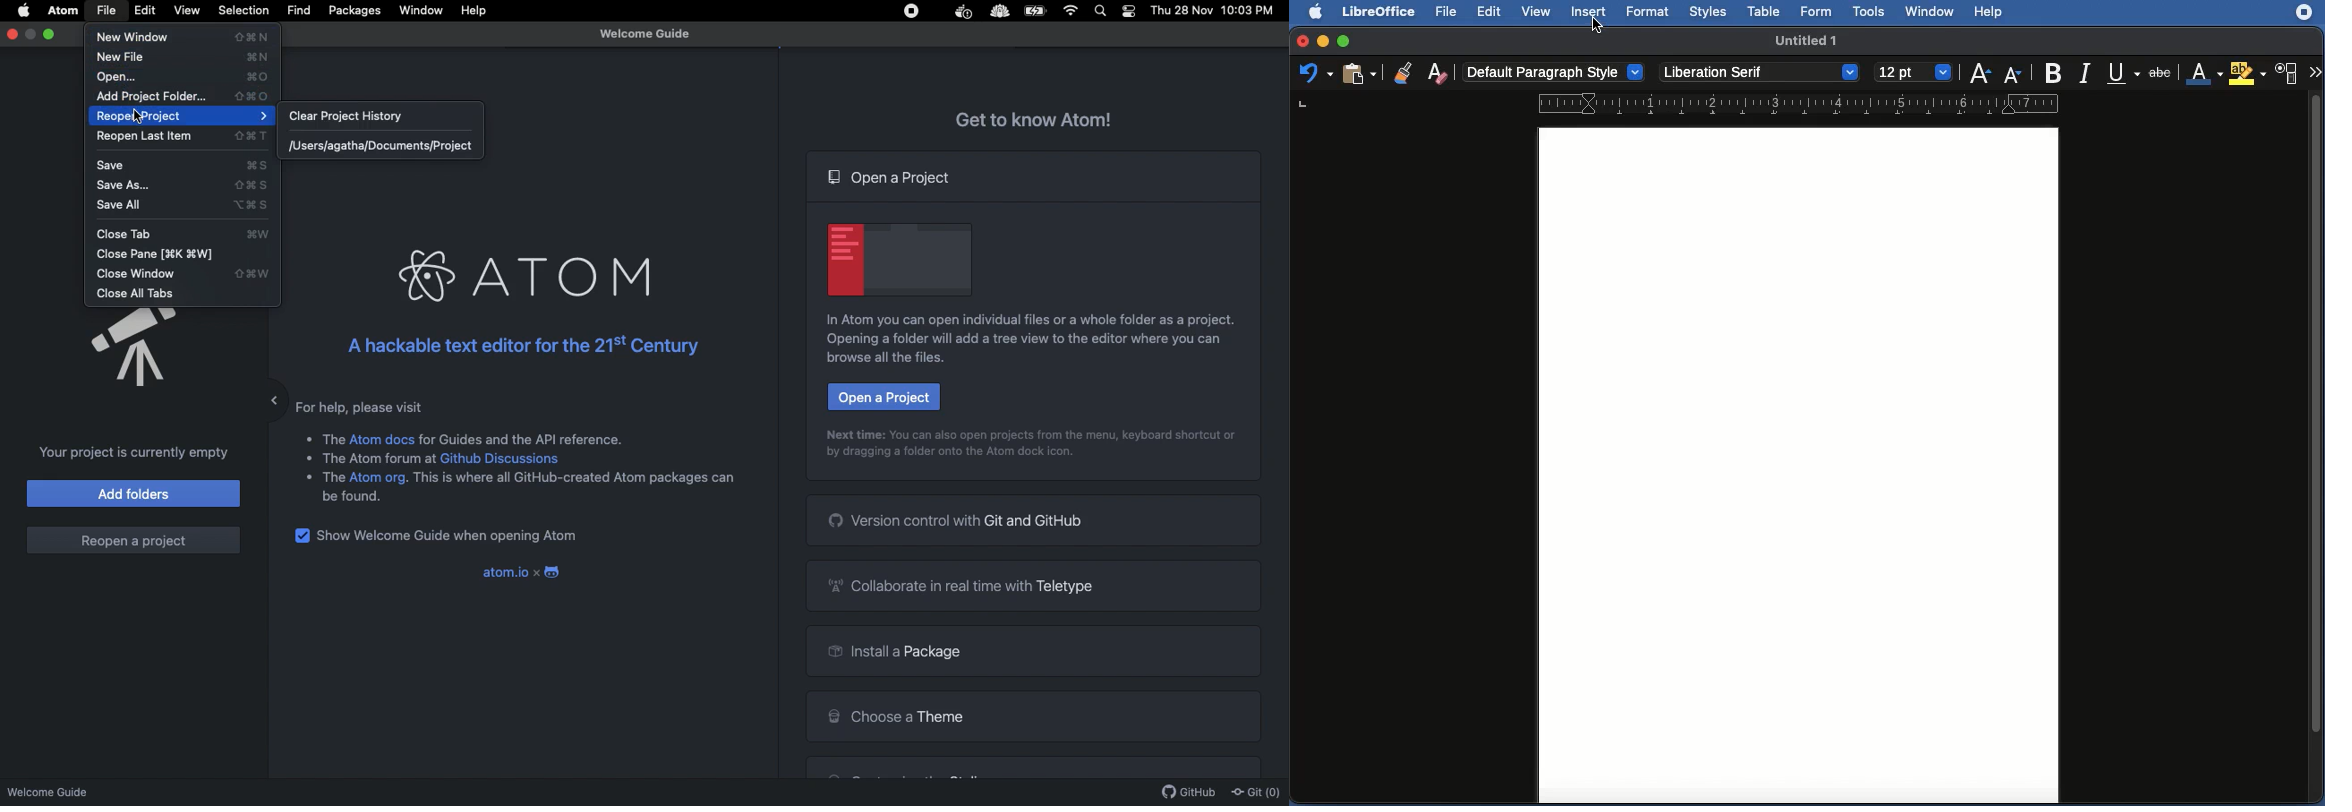  What do you see at coordinates (2317, 449) in the screenshot?
I see `Scroll` at bounding box center [2317, 449].